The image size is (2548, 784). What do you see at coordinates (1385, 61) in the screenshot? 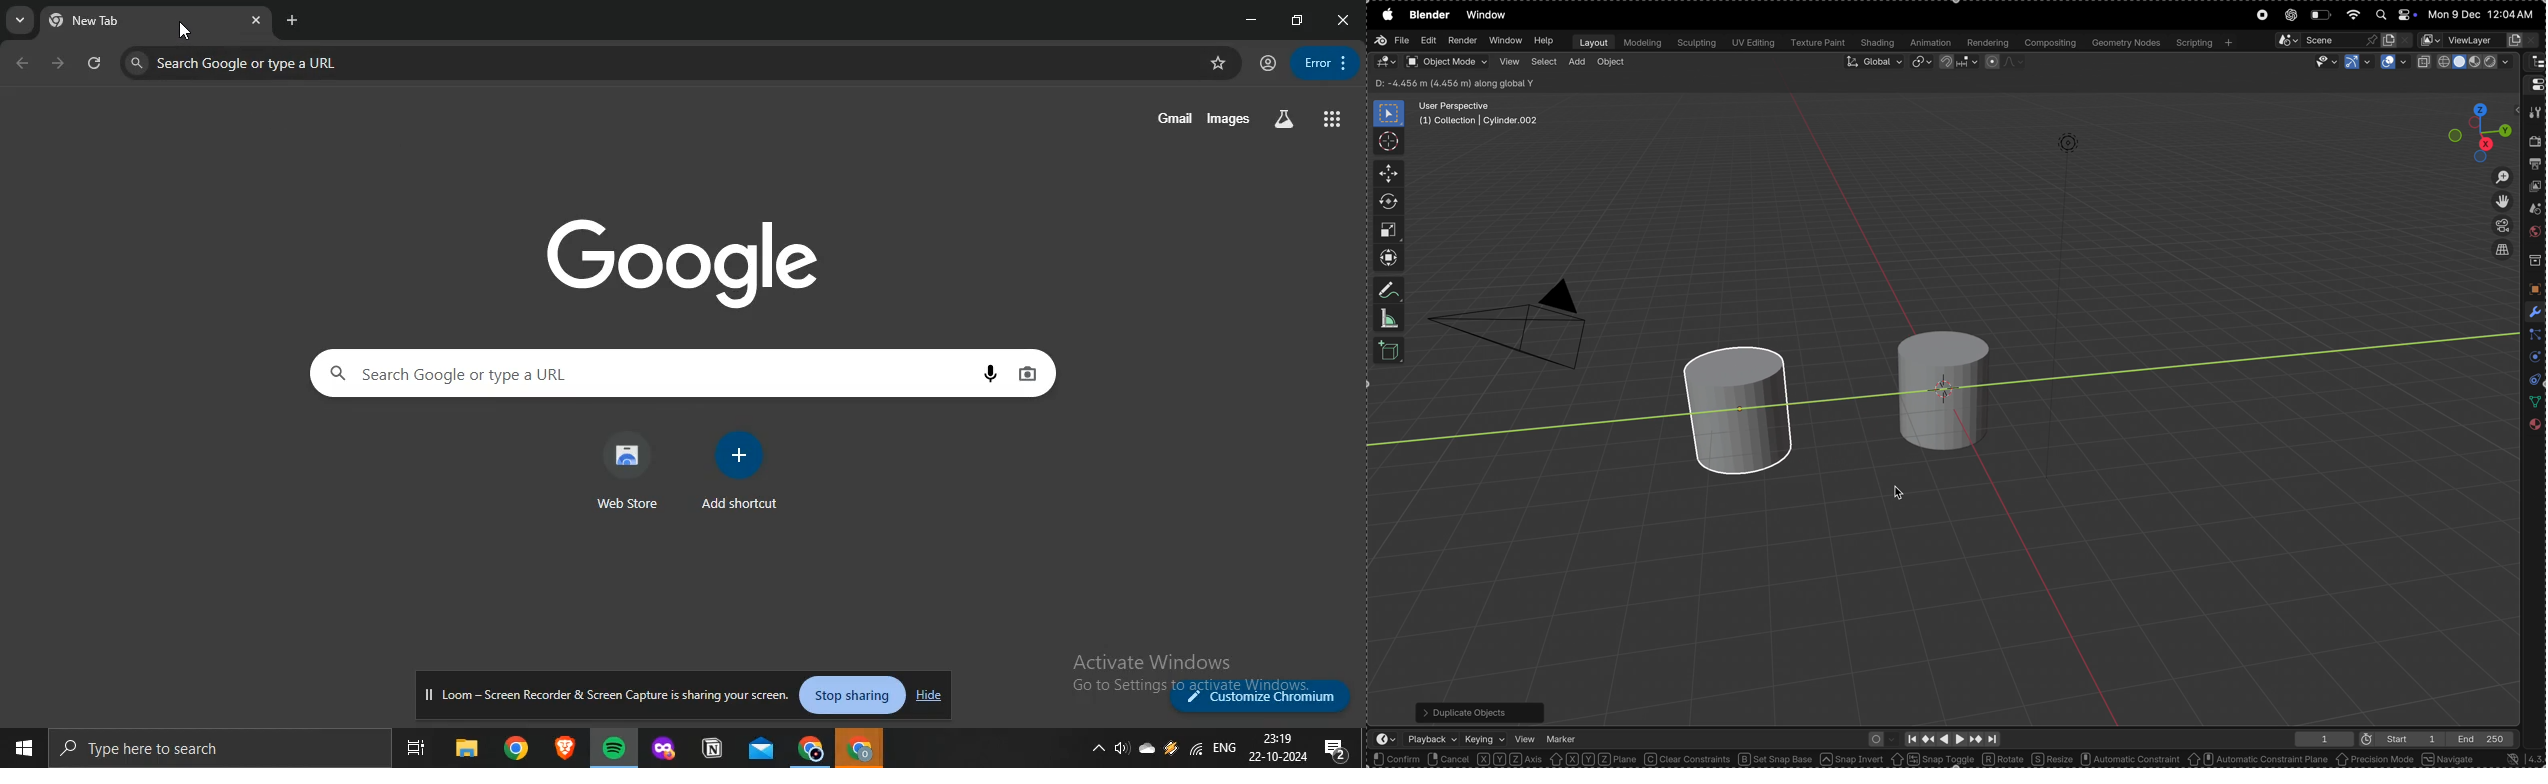
I see `editor type` at bounding box center [1385, 61].